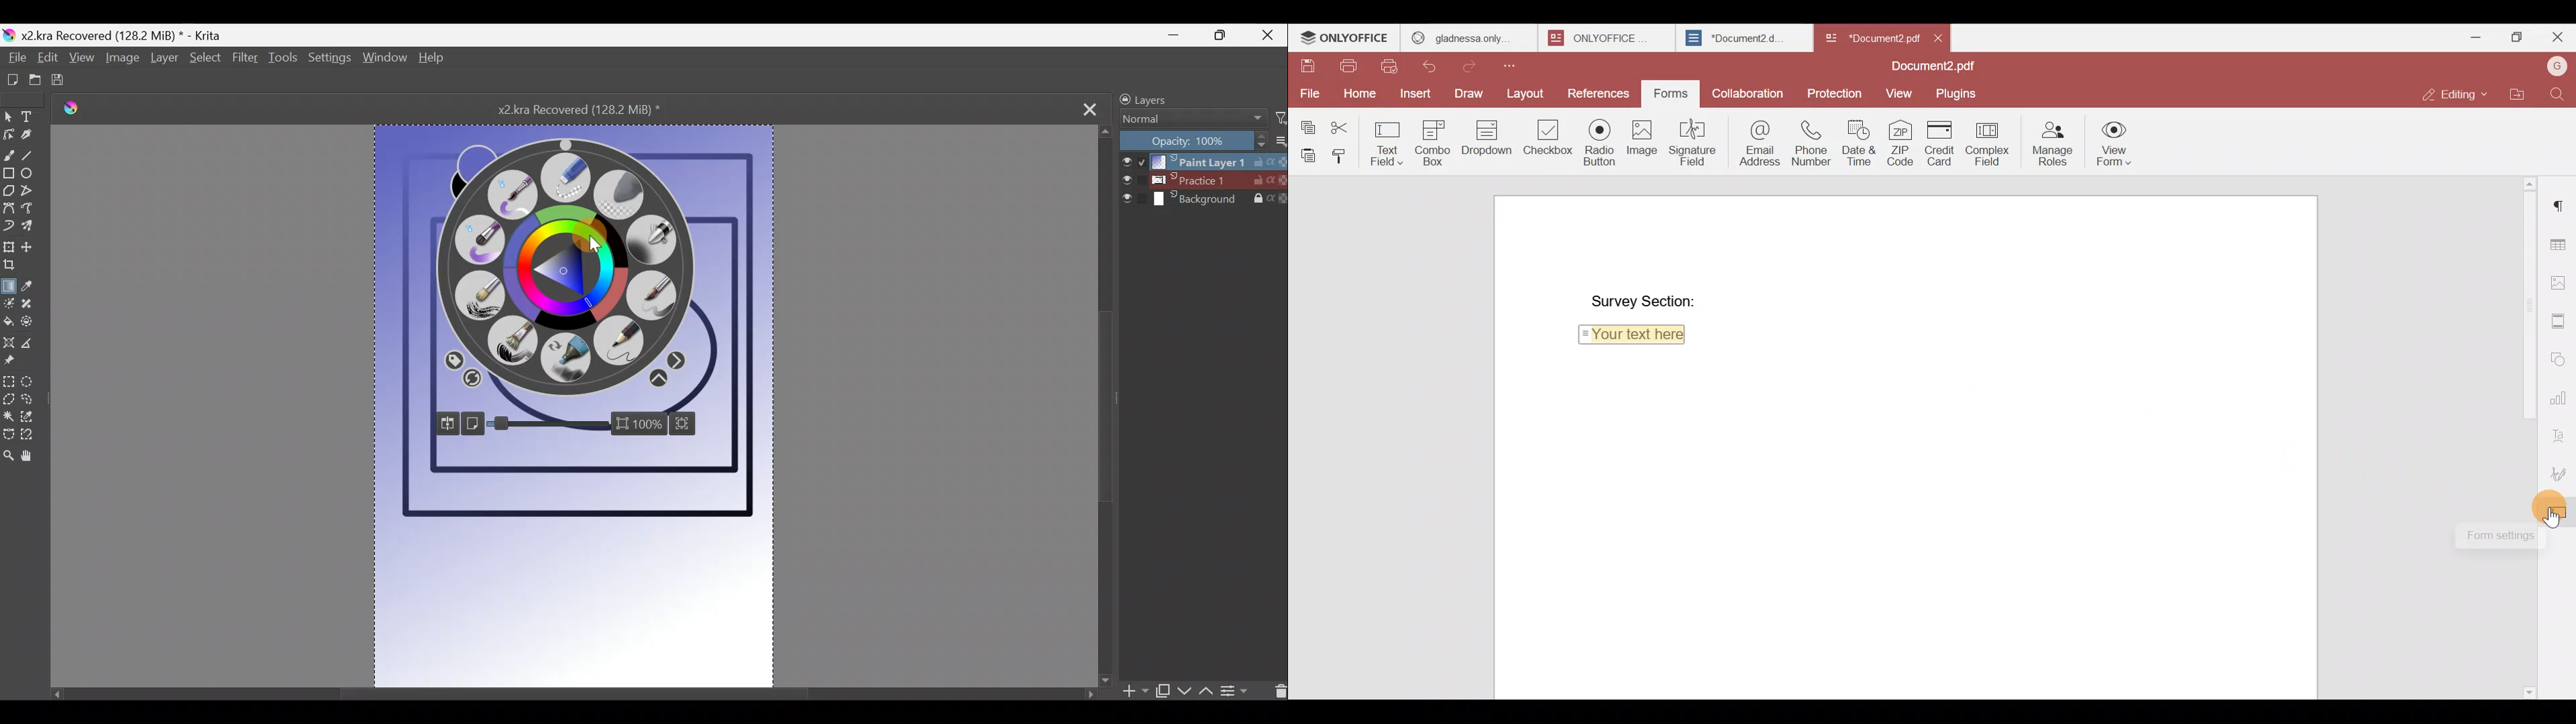 Image resolution: width=2576 pixels, height=728 pixels. Describe the element at coordinates (164, 60) in the screenshot. I see `Layer` at that location.